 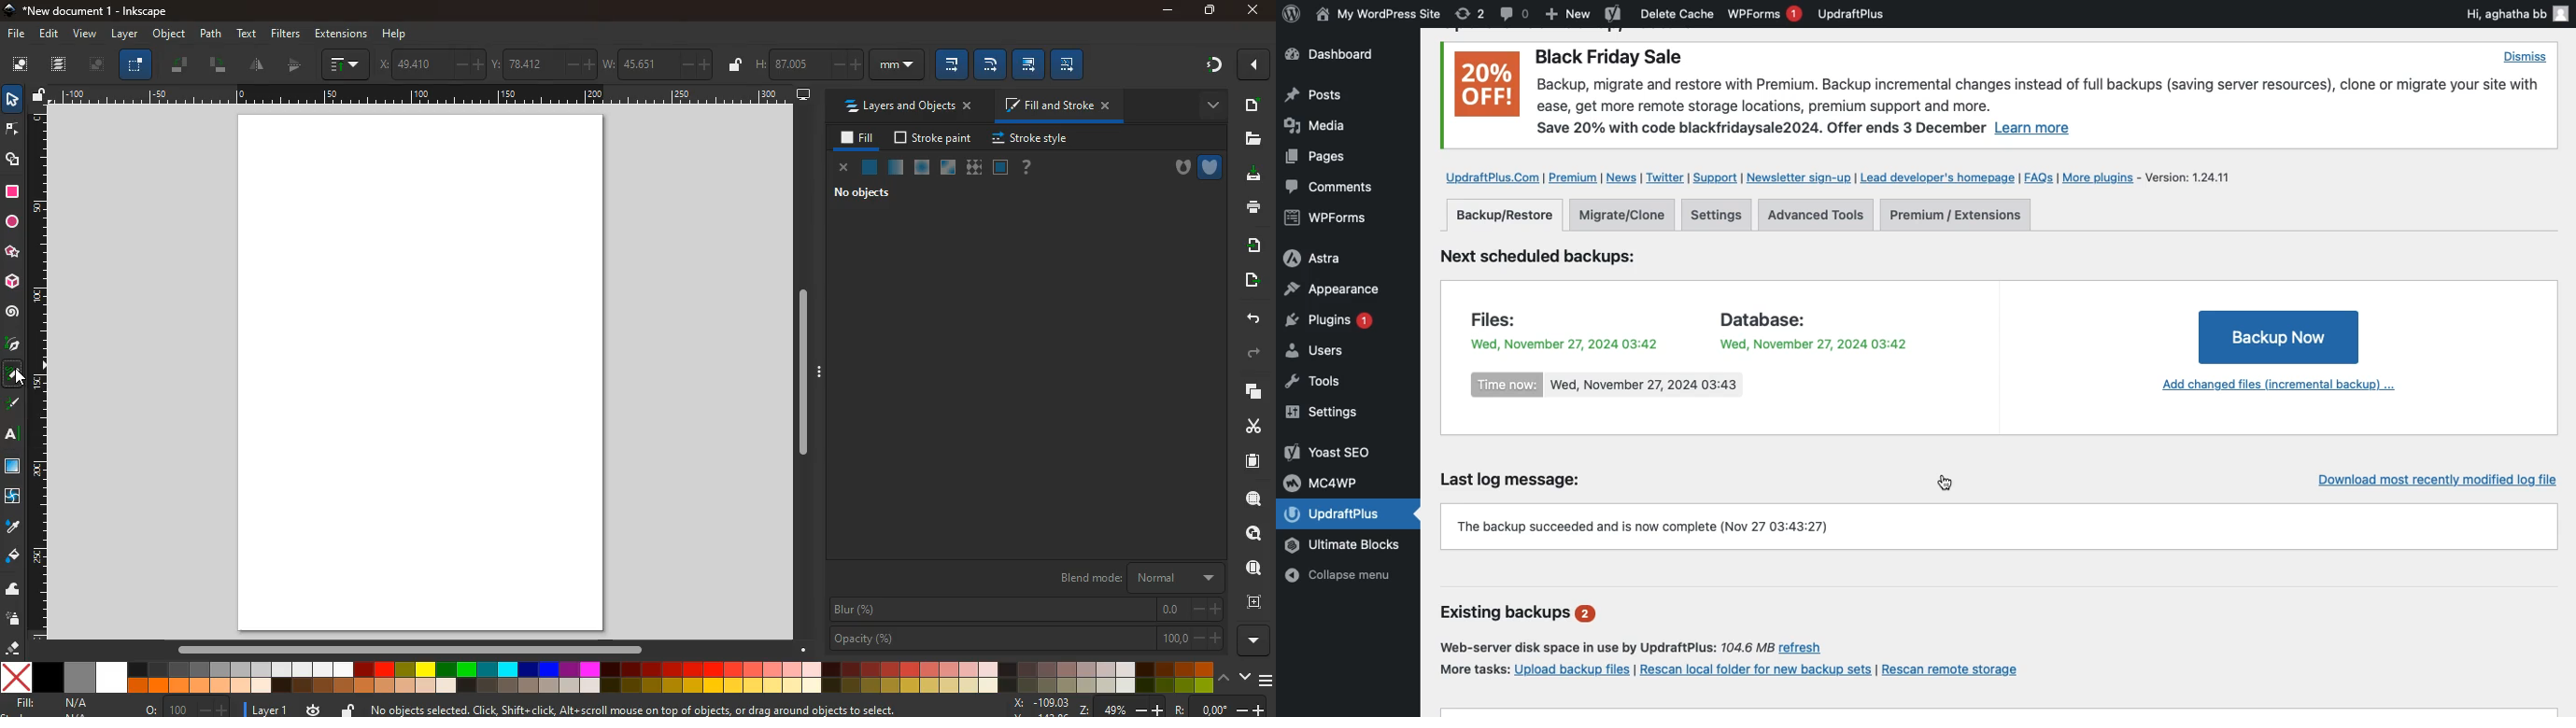 I want to click on Settings, so click(x=1327, y=413).